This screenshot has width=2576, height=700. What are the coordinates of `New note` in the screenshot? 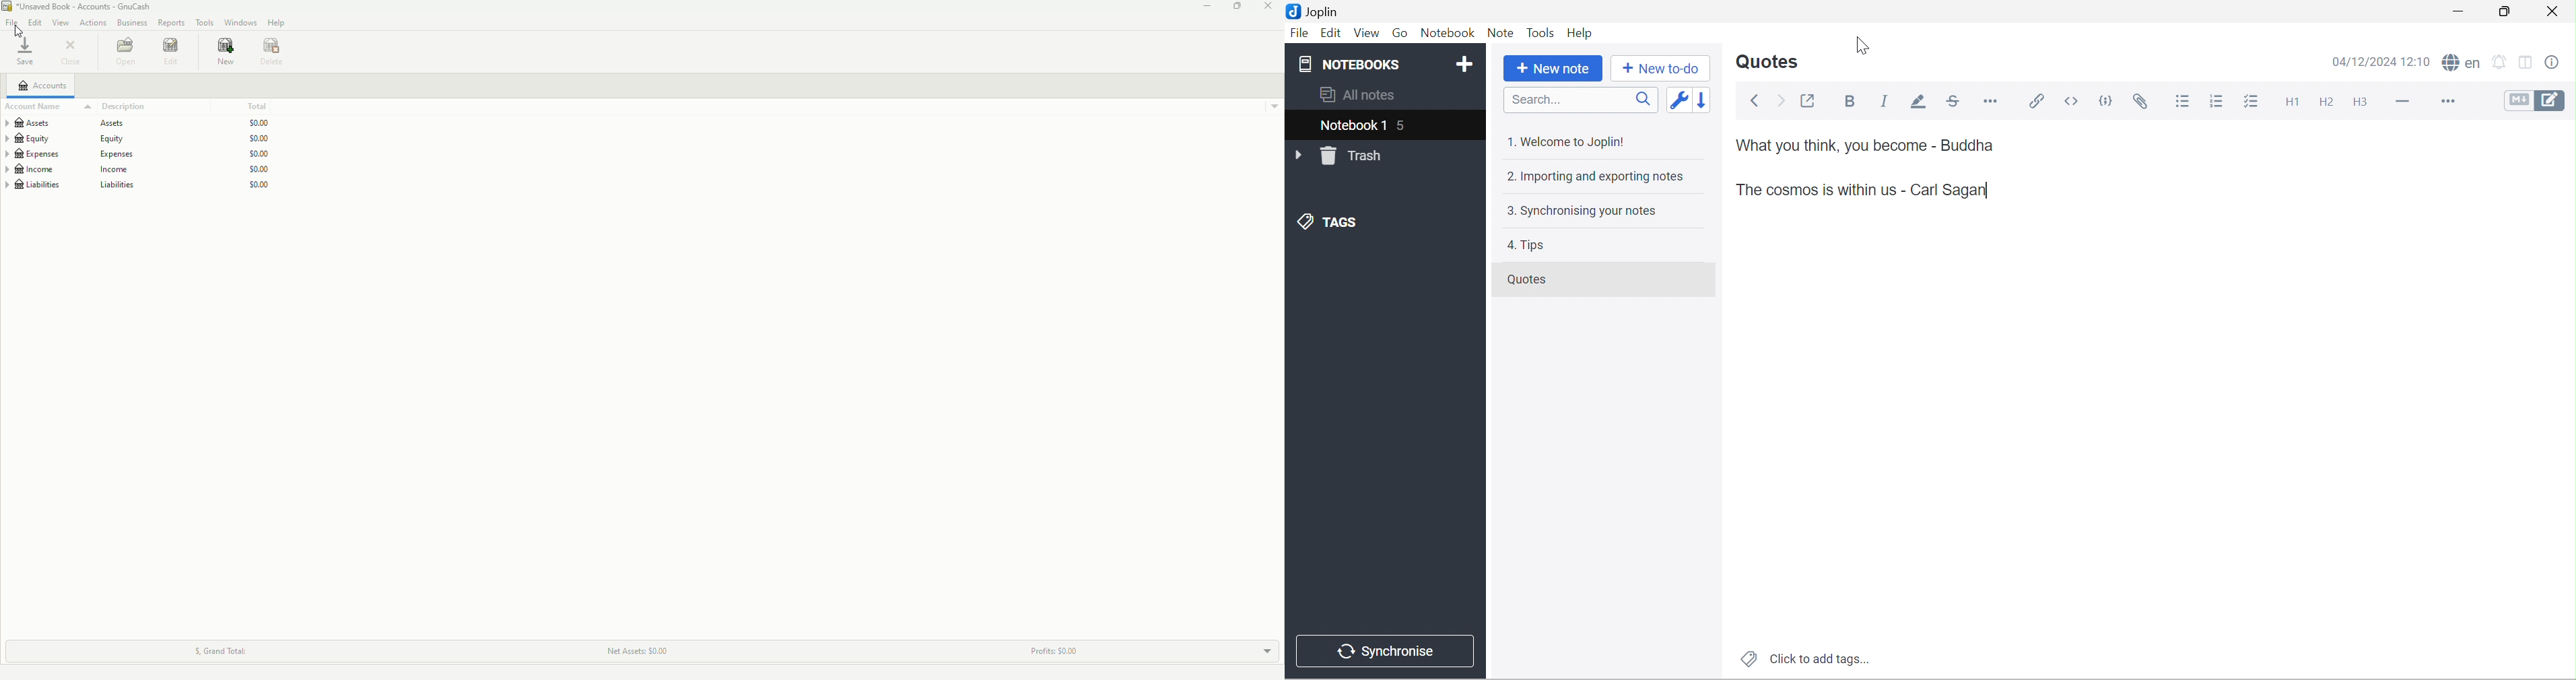 It's located at (1551, 71).